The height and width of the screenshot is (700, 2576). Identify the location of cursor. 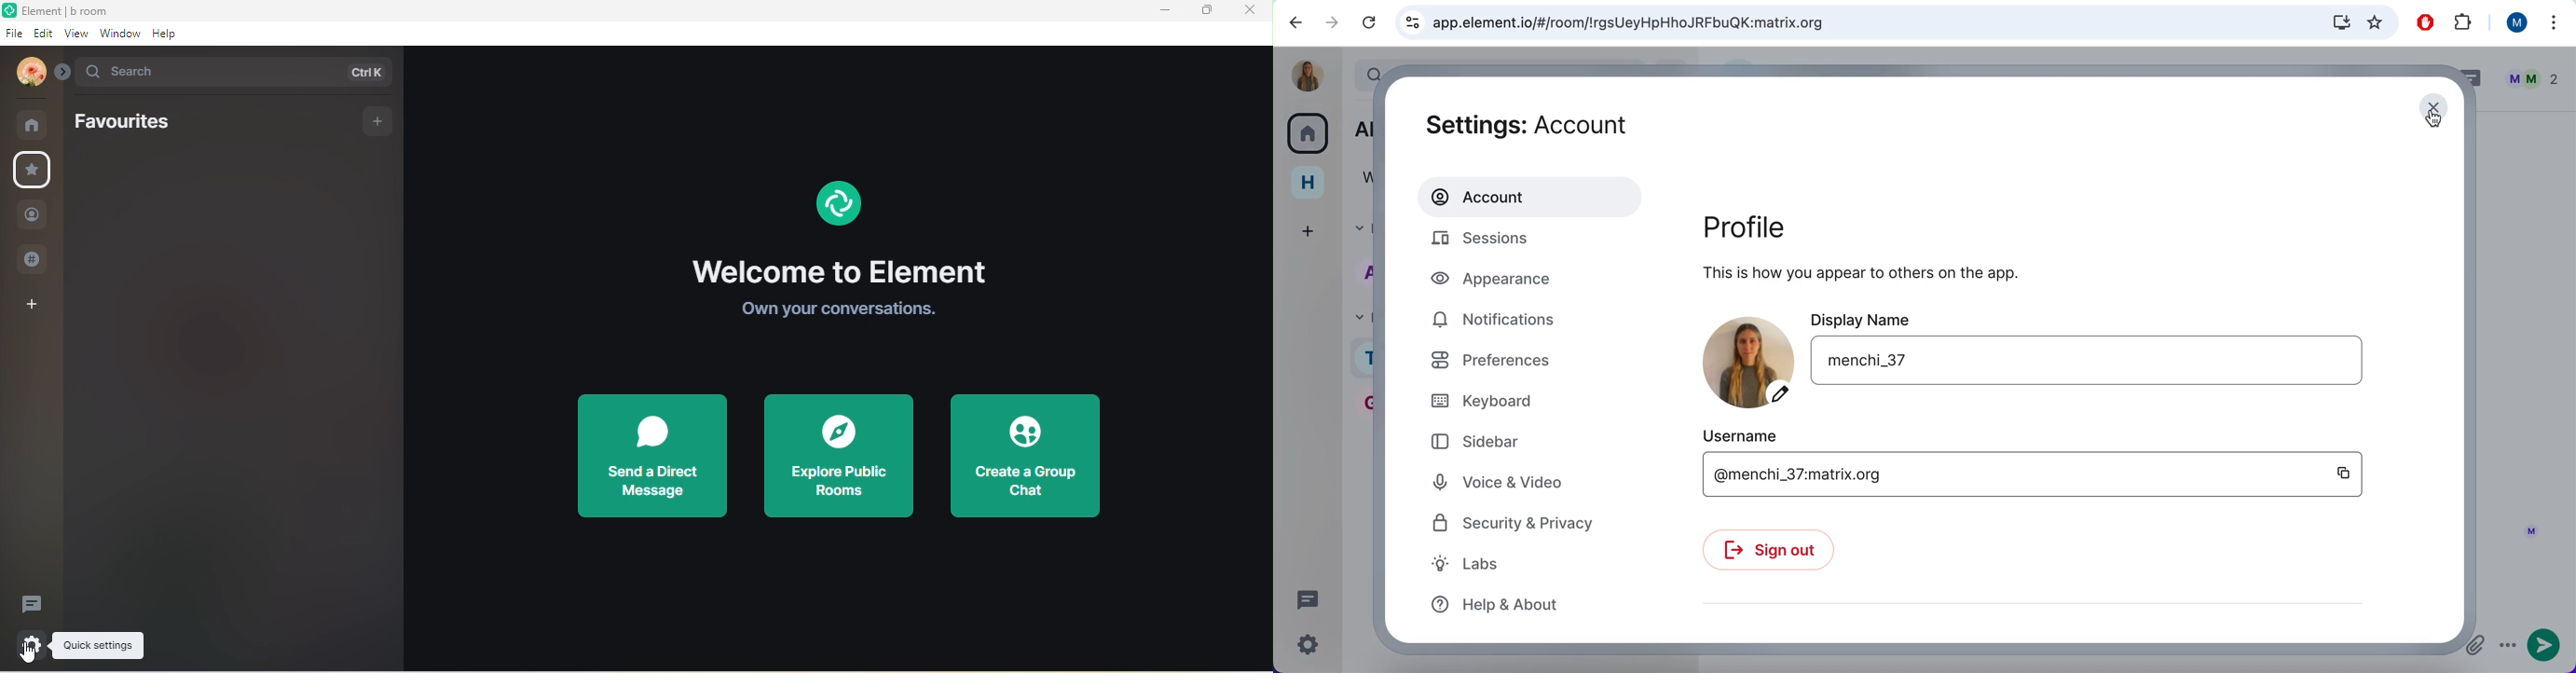
(2434, 119).